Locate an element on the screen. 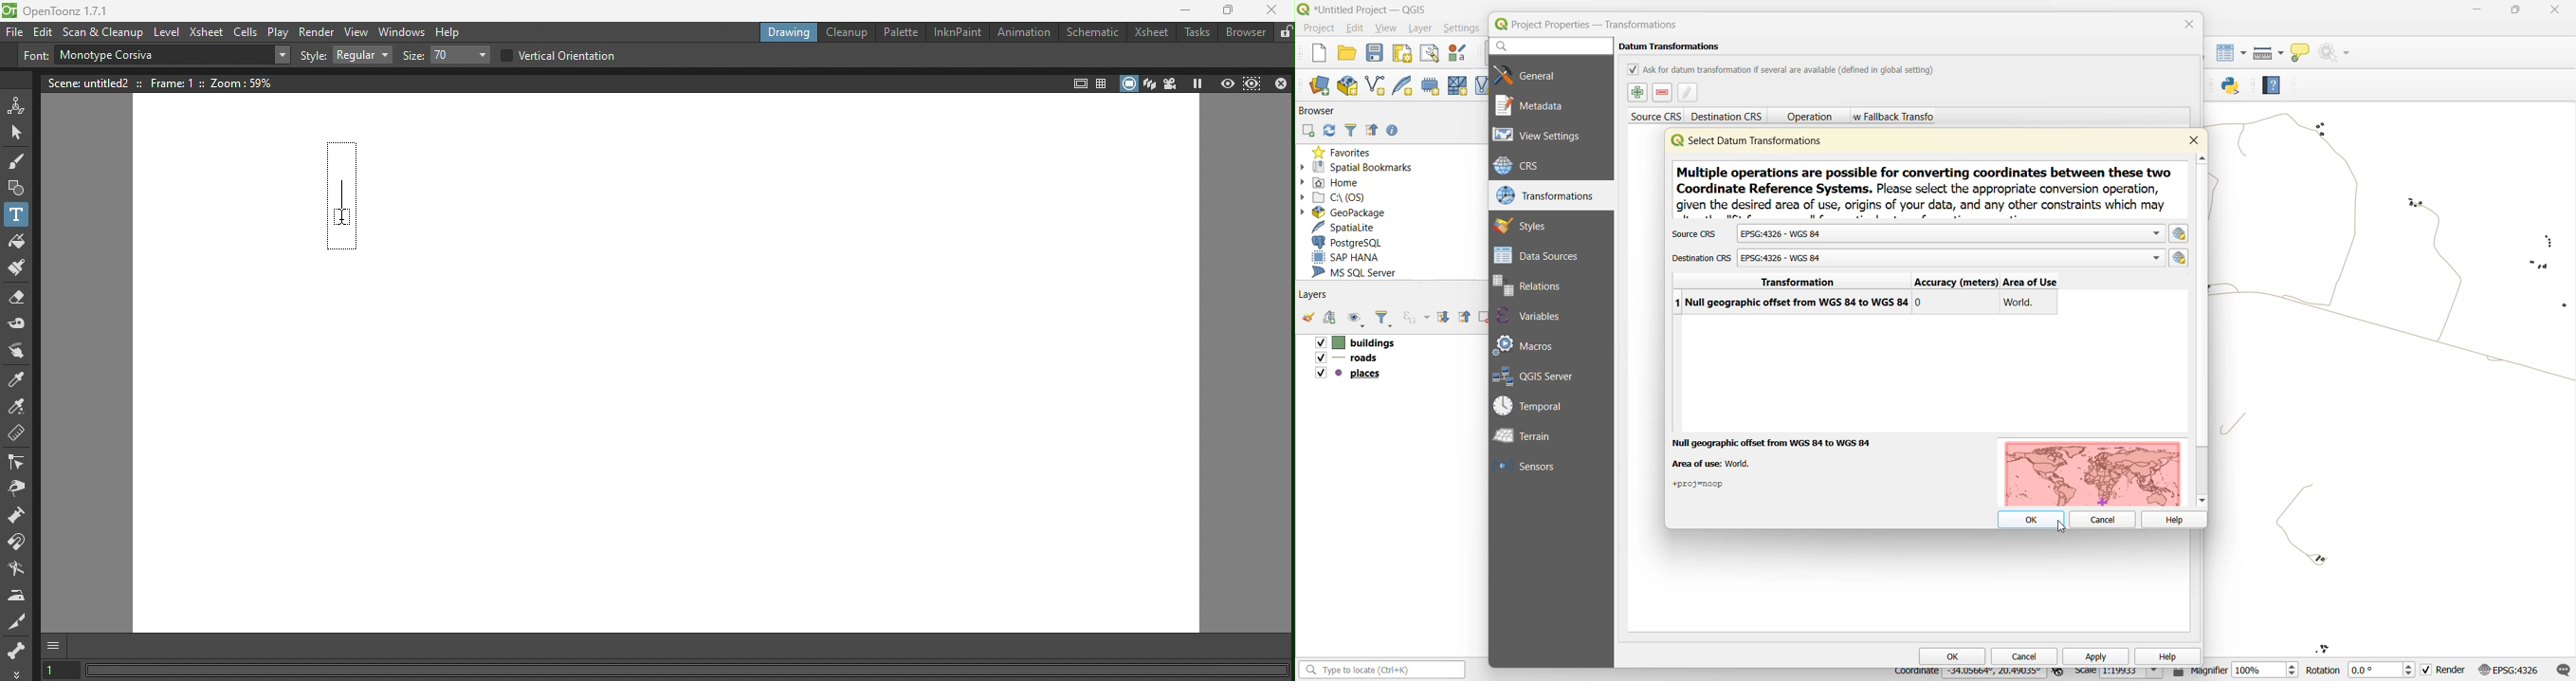  add is located at coordinates (1307, 132).